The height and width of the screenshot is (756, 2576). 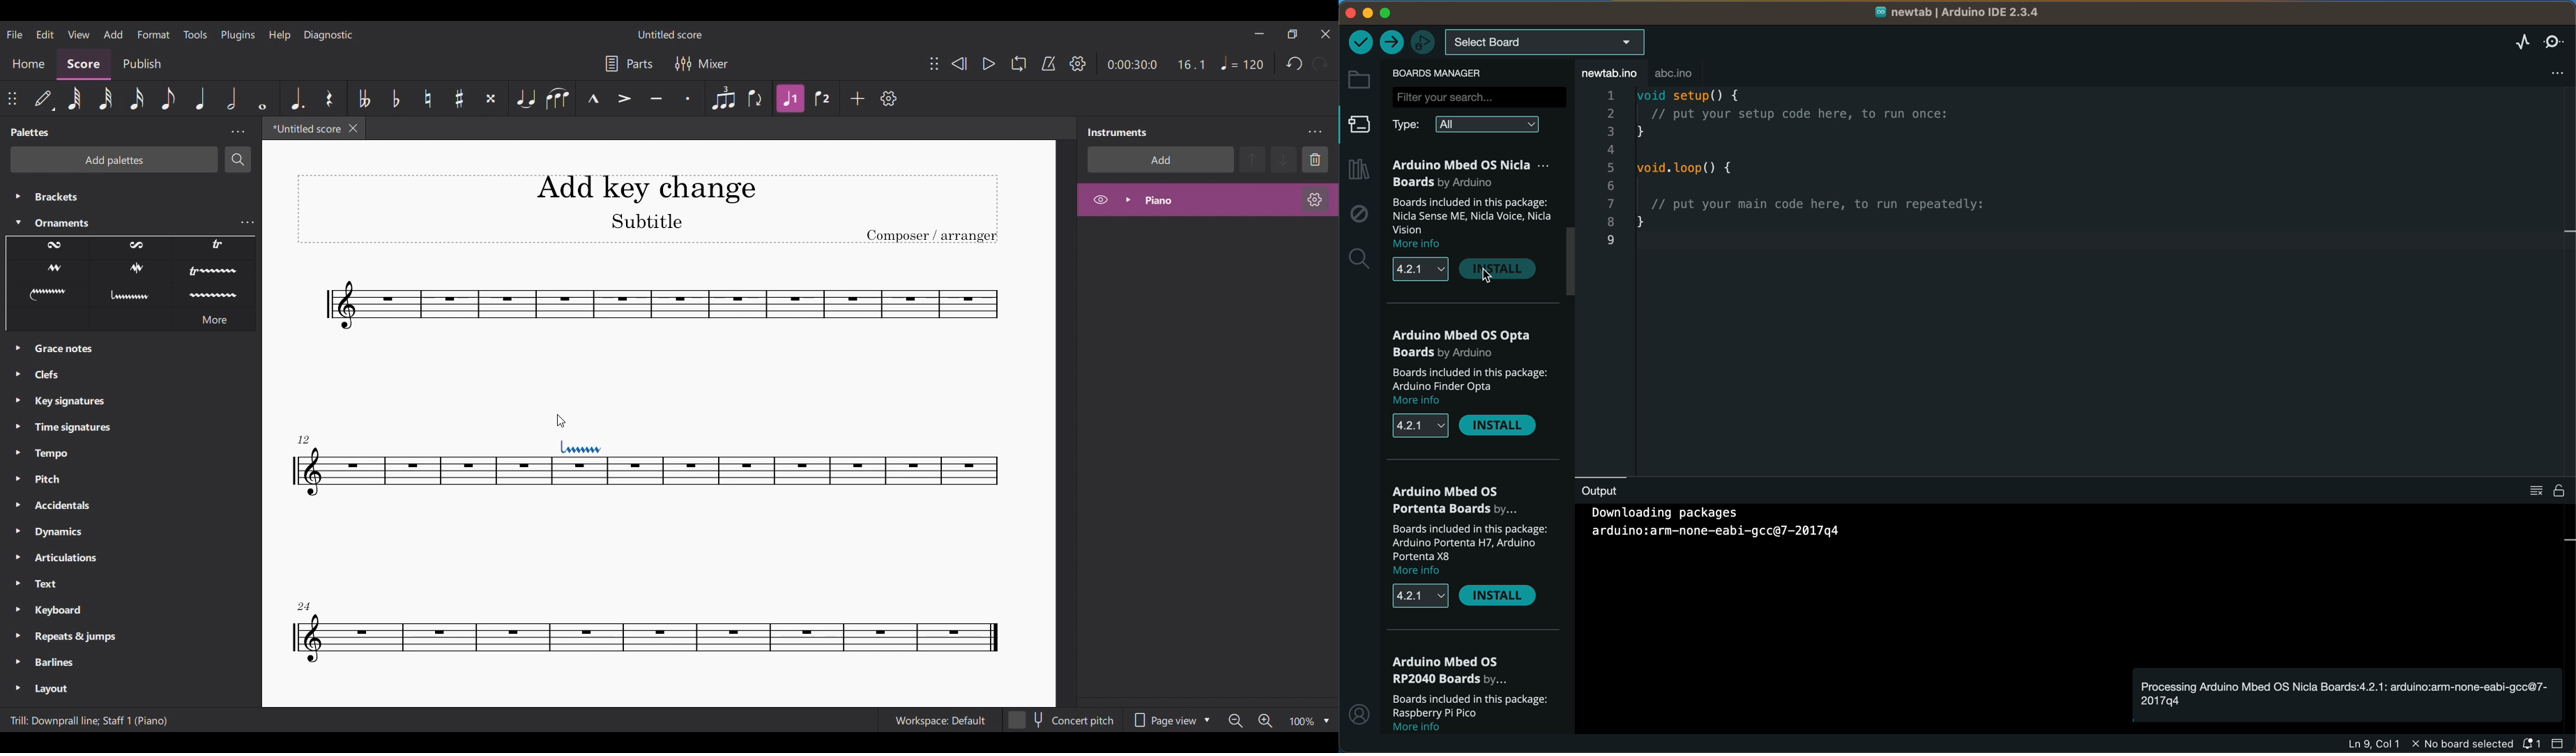 What do you see at coordinates (130, 270) in the screenshot?
I see `Ornament options` at bounding box center [130, 270].